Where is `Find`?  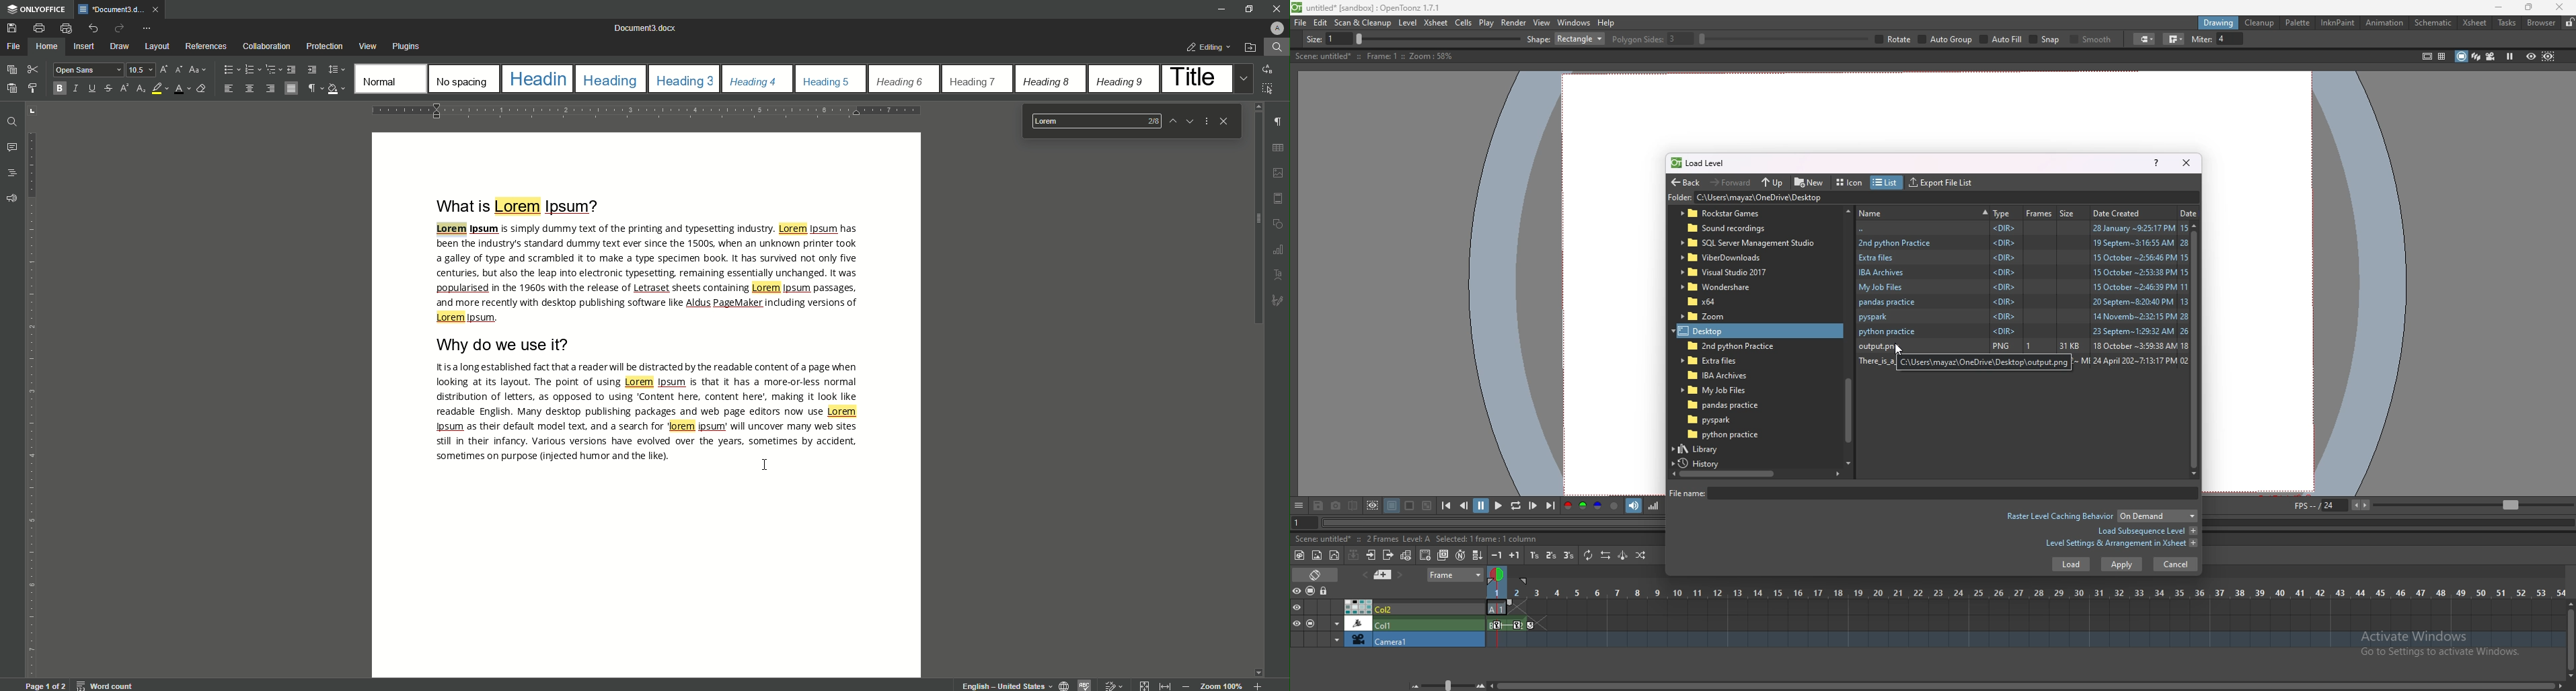
Find is located at coordinates (9, 120).